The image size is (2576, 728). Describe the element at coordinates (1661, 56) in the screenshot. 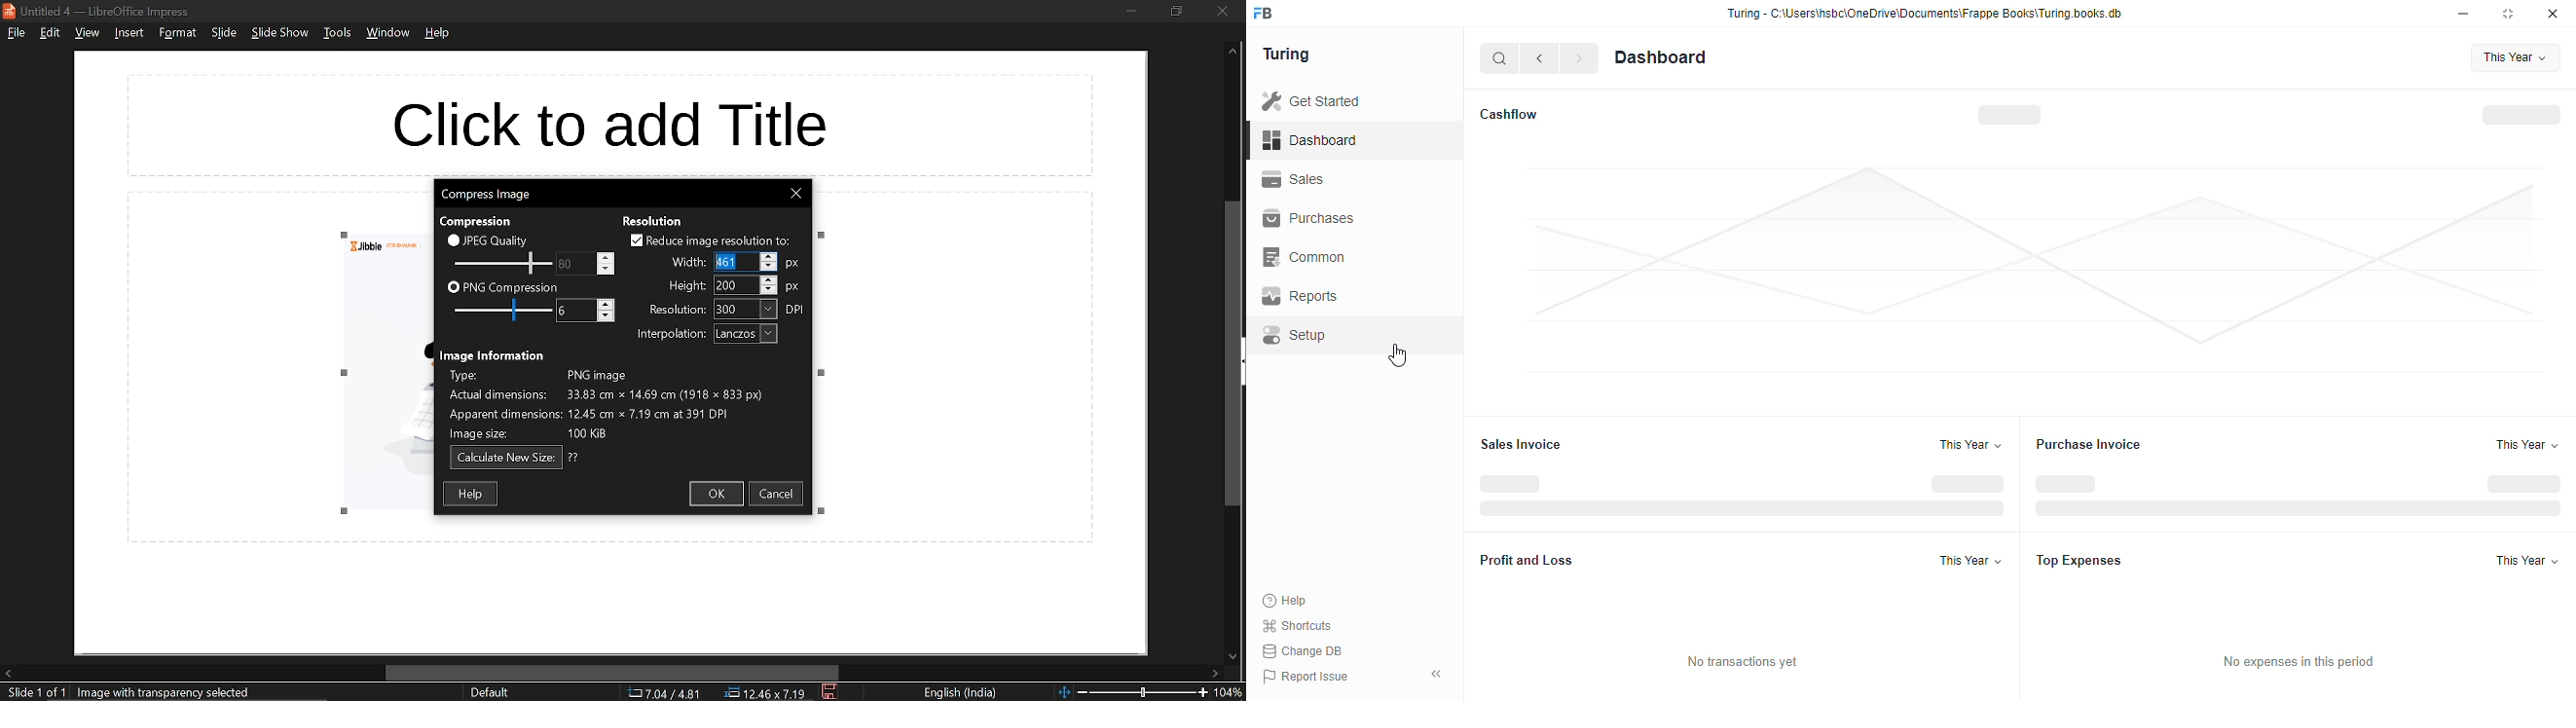

I see `dashboard` at that location.